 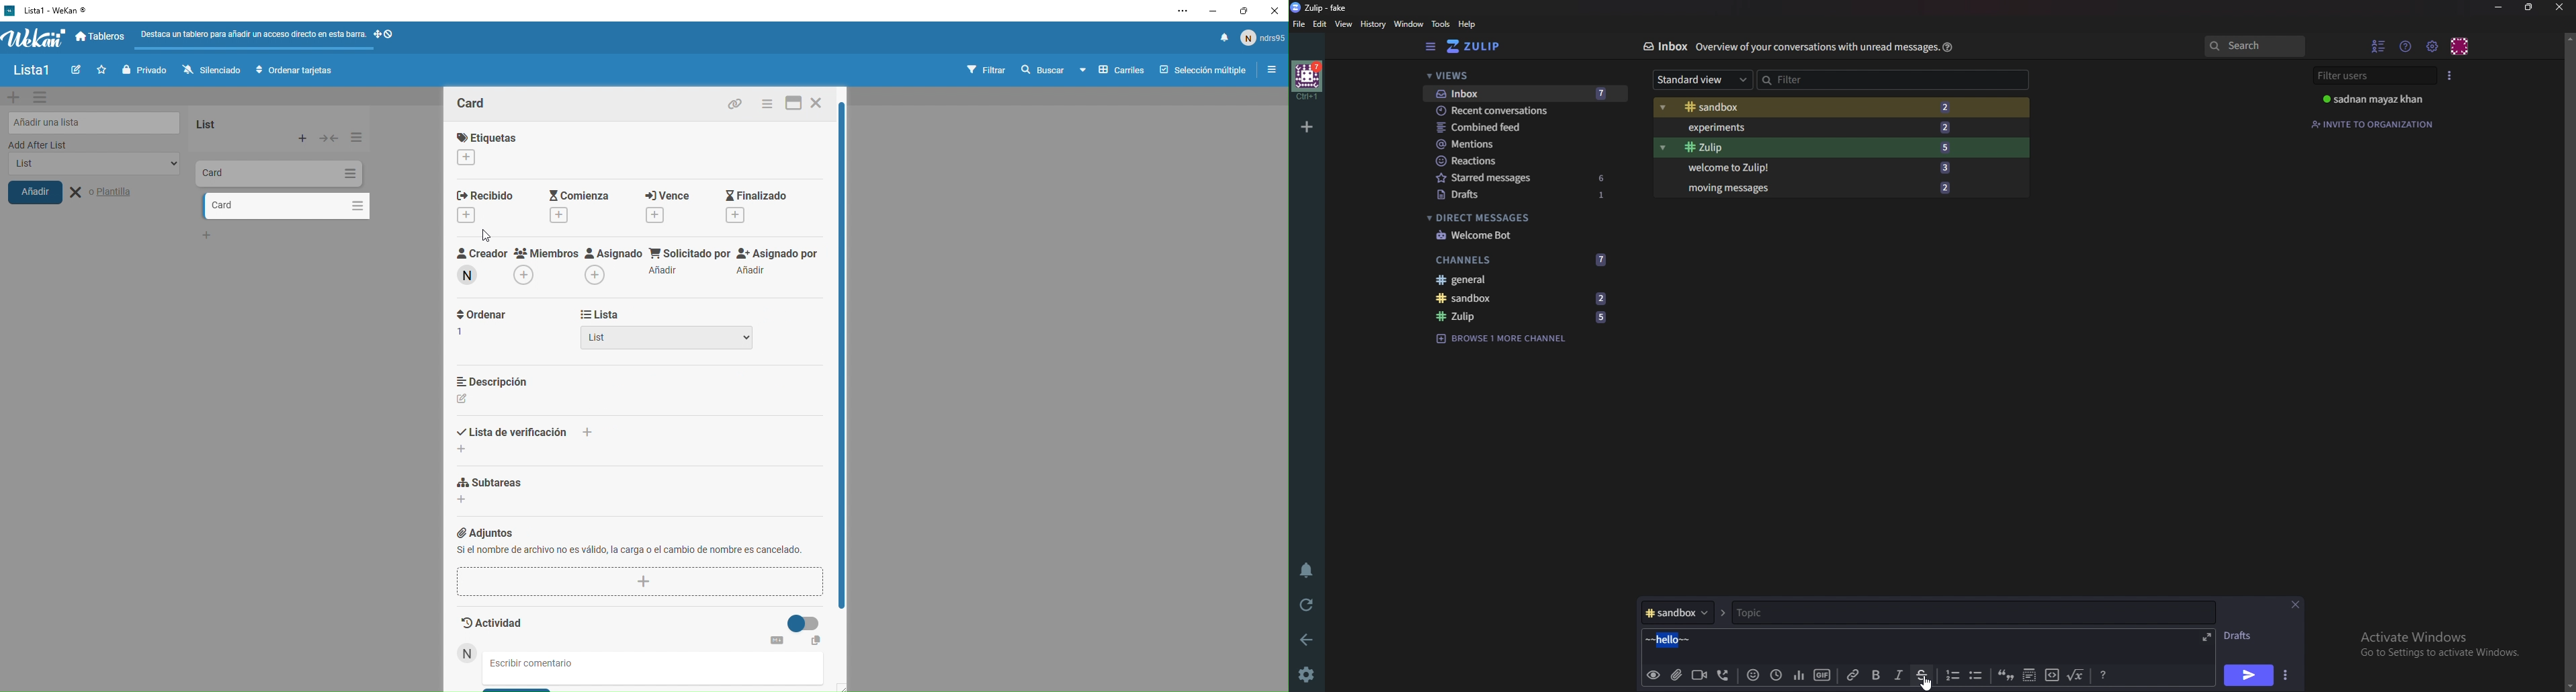 I want to click on añadir lista, so click(x=91, y=121).